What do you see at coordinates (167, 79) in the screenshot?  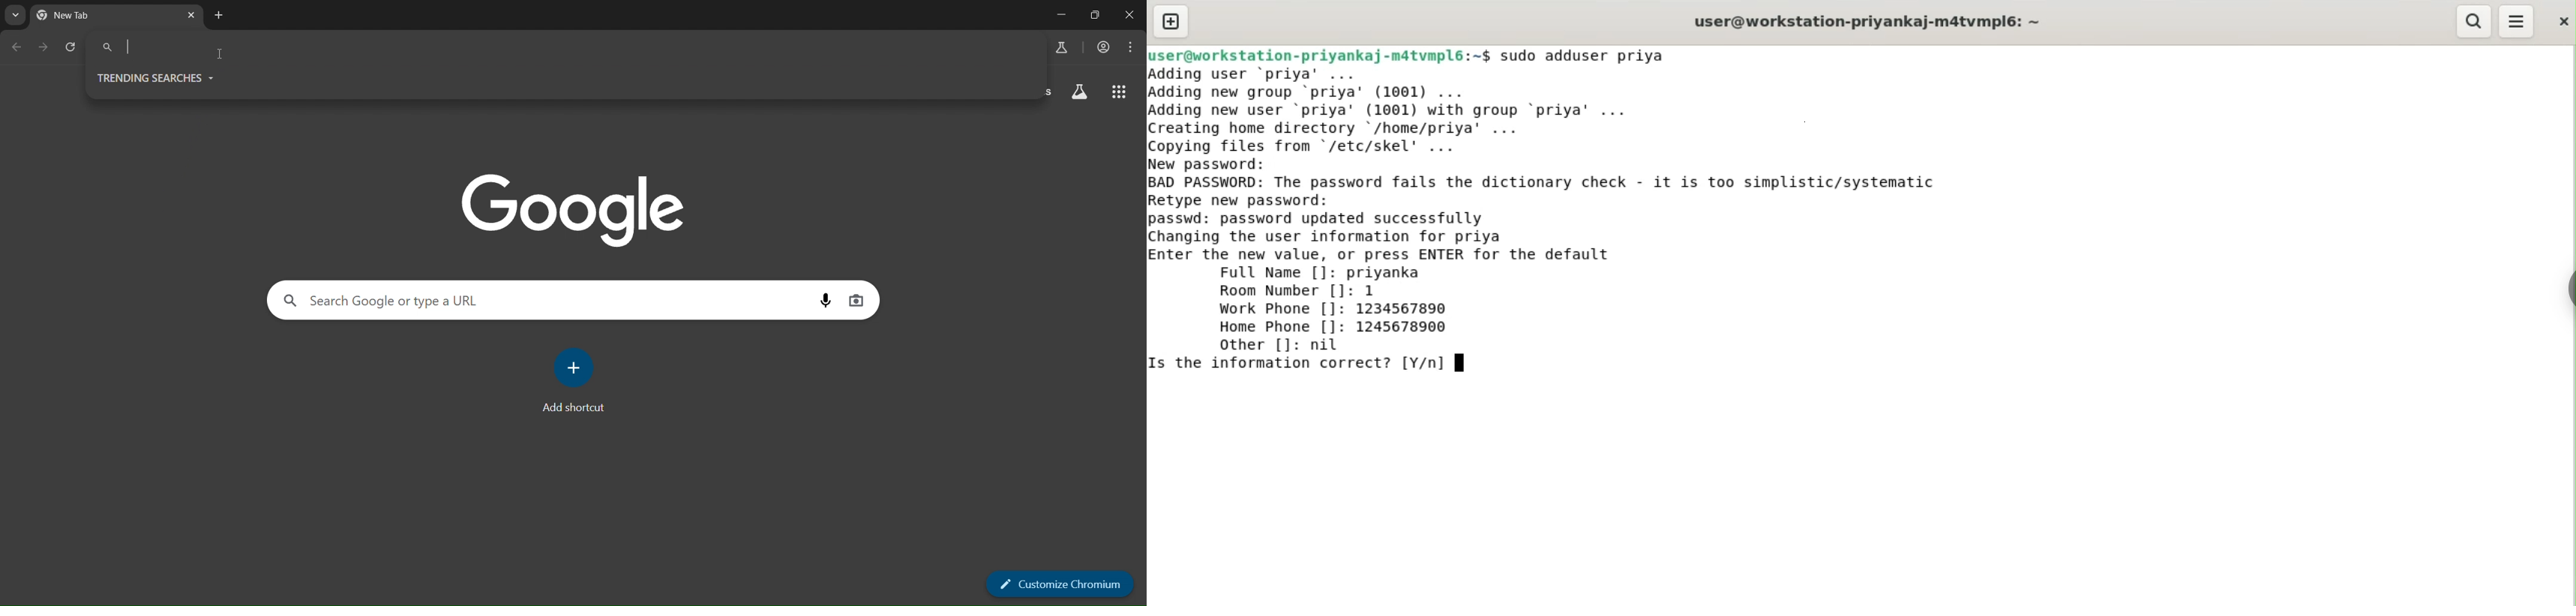 I see `trending searches` at bounding box center [167, 79].